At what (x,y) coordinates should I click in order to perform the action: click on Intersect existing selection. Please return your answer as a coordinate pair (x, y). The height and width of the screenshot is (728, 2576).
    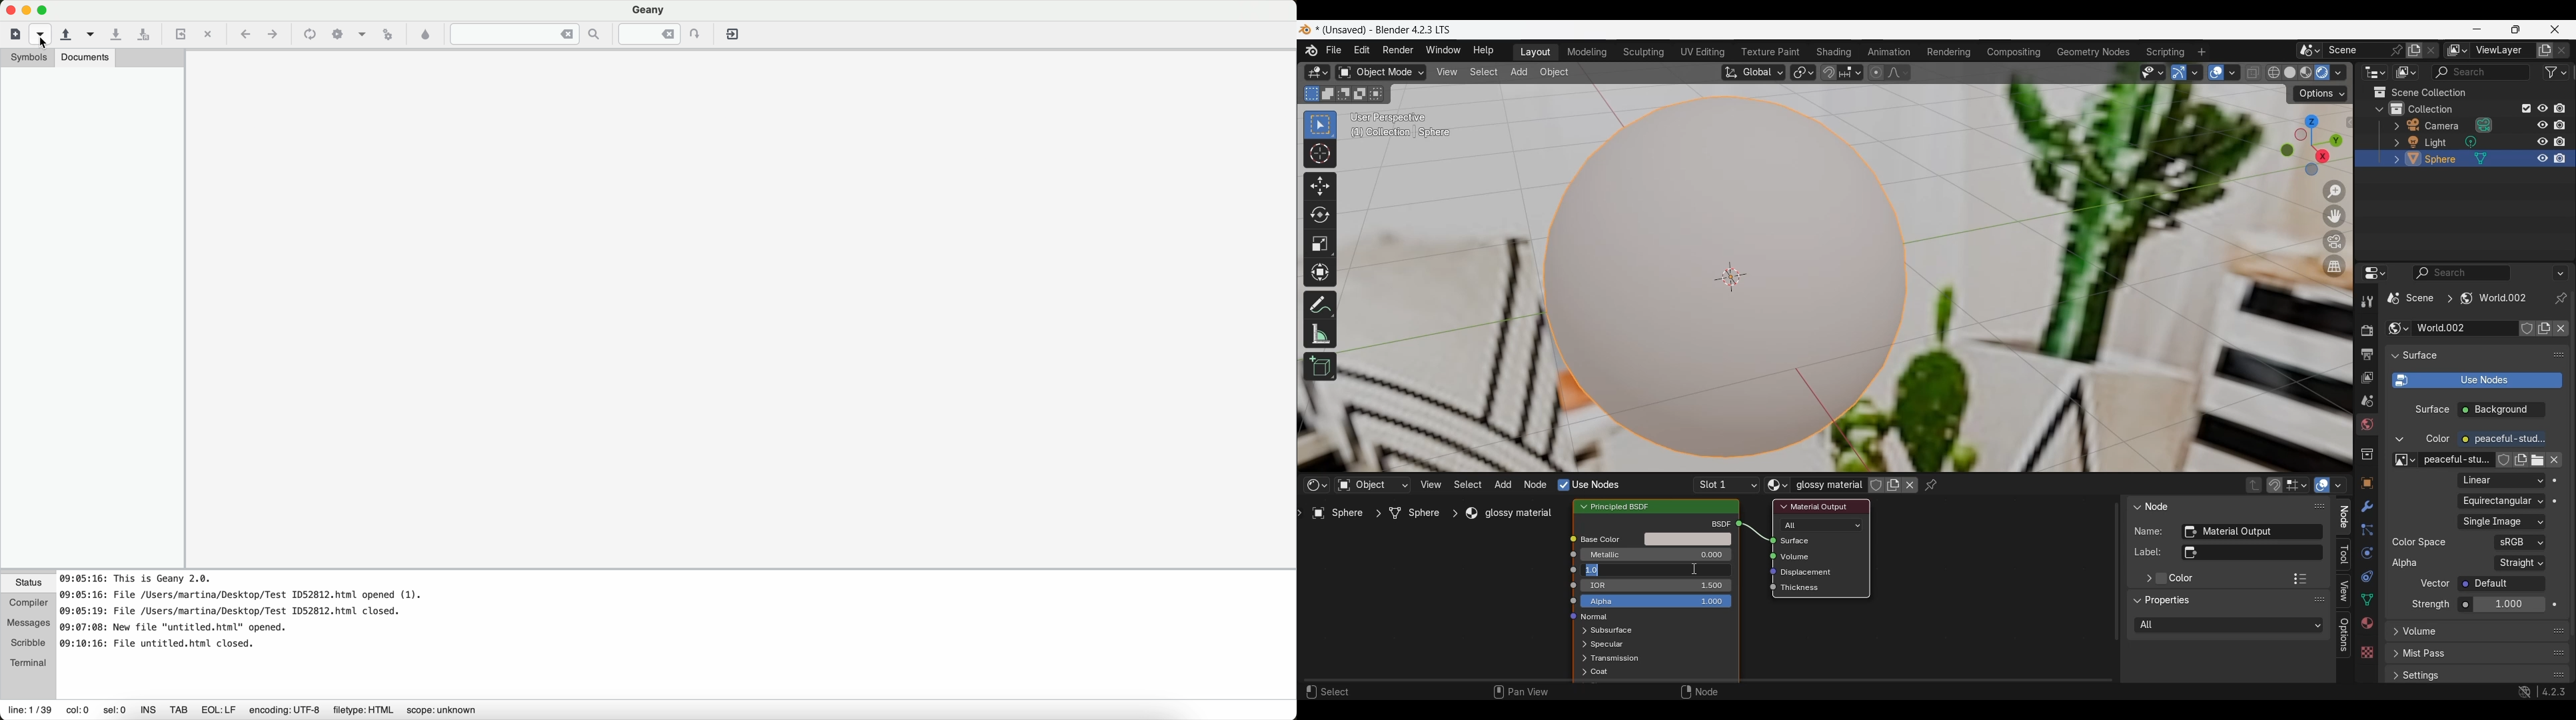
    Looking at the image, I should click on (1376, 94).